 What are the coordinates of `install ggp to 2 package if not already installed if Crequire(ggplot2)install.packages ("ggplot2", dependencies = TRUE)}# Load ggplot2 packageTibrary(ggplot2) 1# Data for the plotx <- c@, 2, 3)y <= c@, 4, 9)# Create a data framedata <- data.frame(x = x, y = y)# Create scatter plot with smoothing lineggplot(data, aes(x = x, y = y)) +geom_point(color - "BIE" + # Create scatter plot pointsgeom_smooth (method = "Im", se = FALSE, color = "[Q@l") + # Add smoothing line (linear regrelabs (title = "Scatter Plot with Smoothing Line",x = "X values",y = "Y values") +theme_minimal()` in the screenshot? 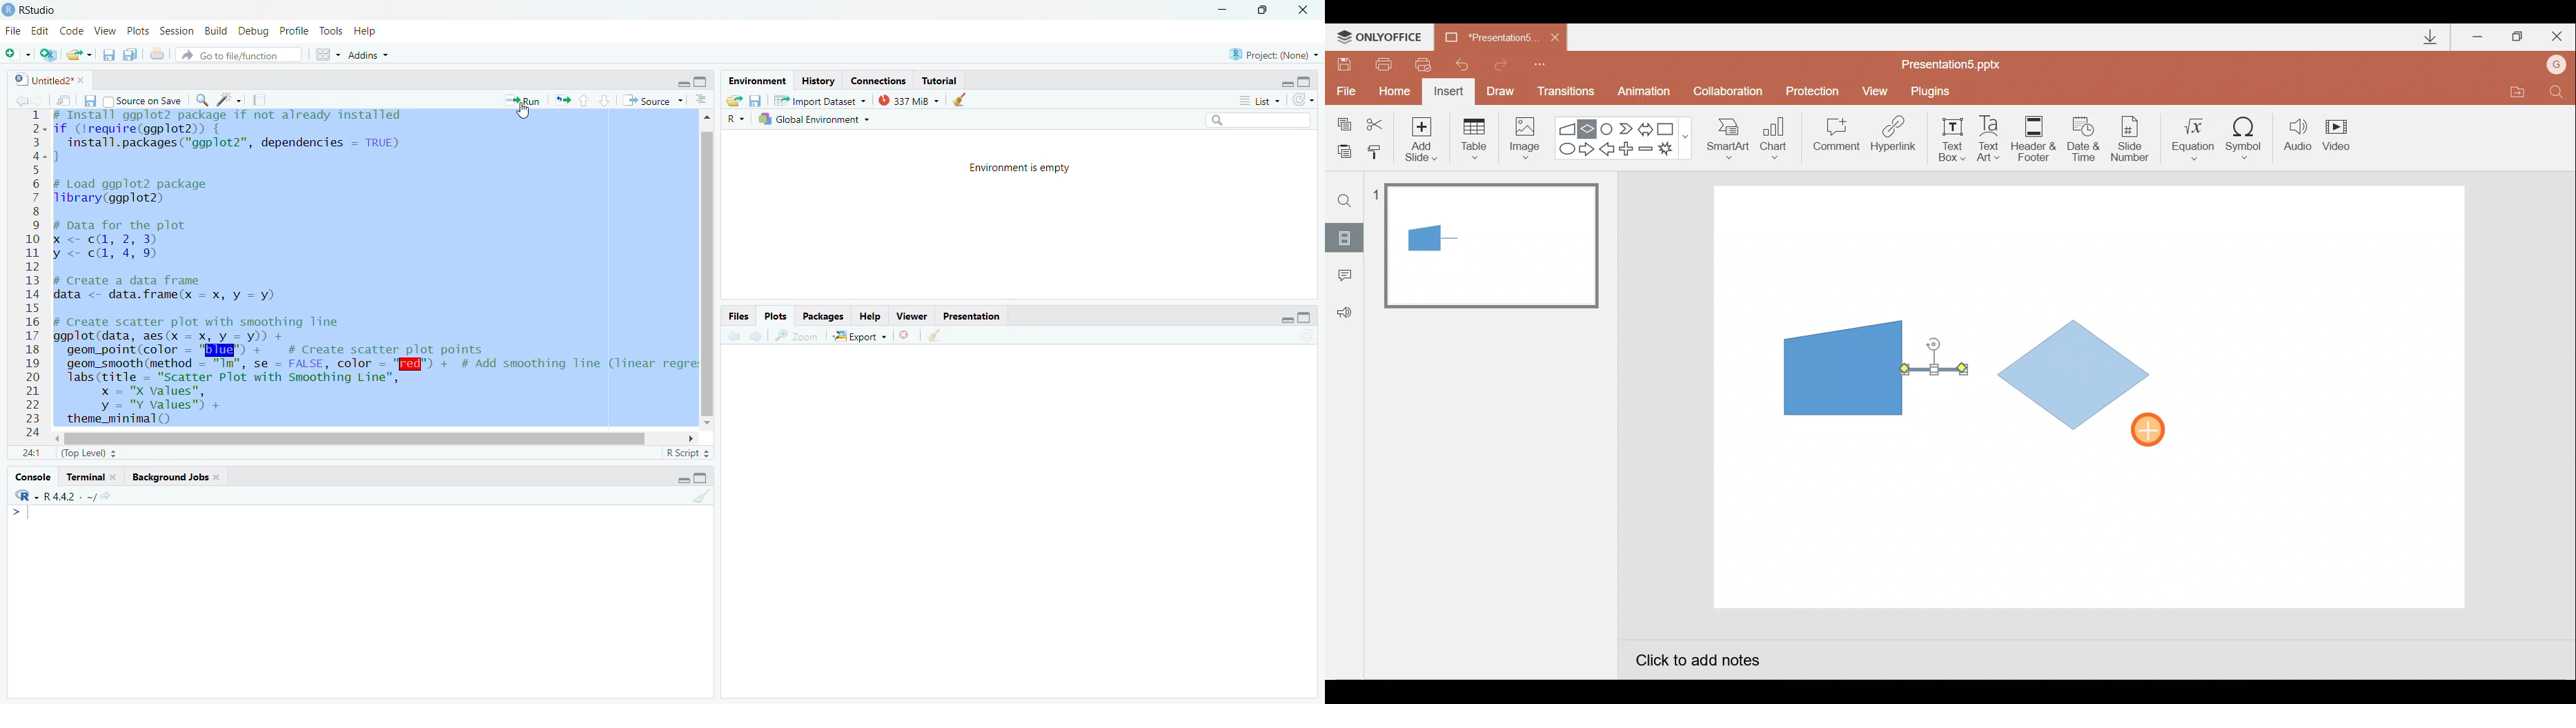 It's located at (372, 268).